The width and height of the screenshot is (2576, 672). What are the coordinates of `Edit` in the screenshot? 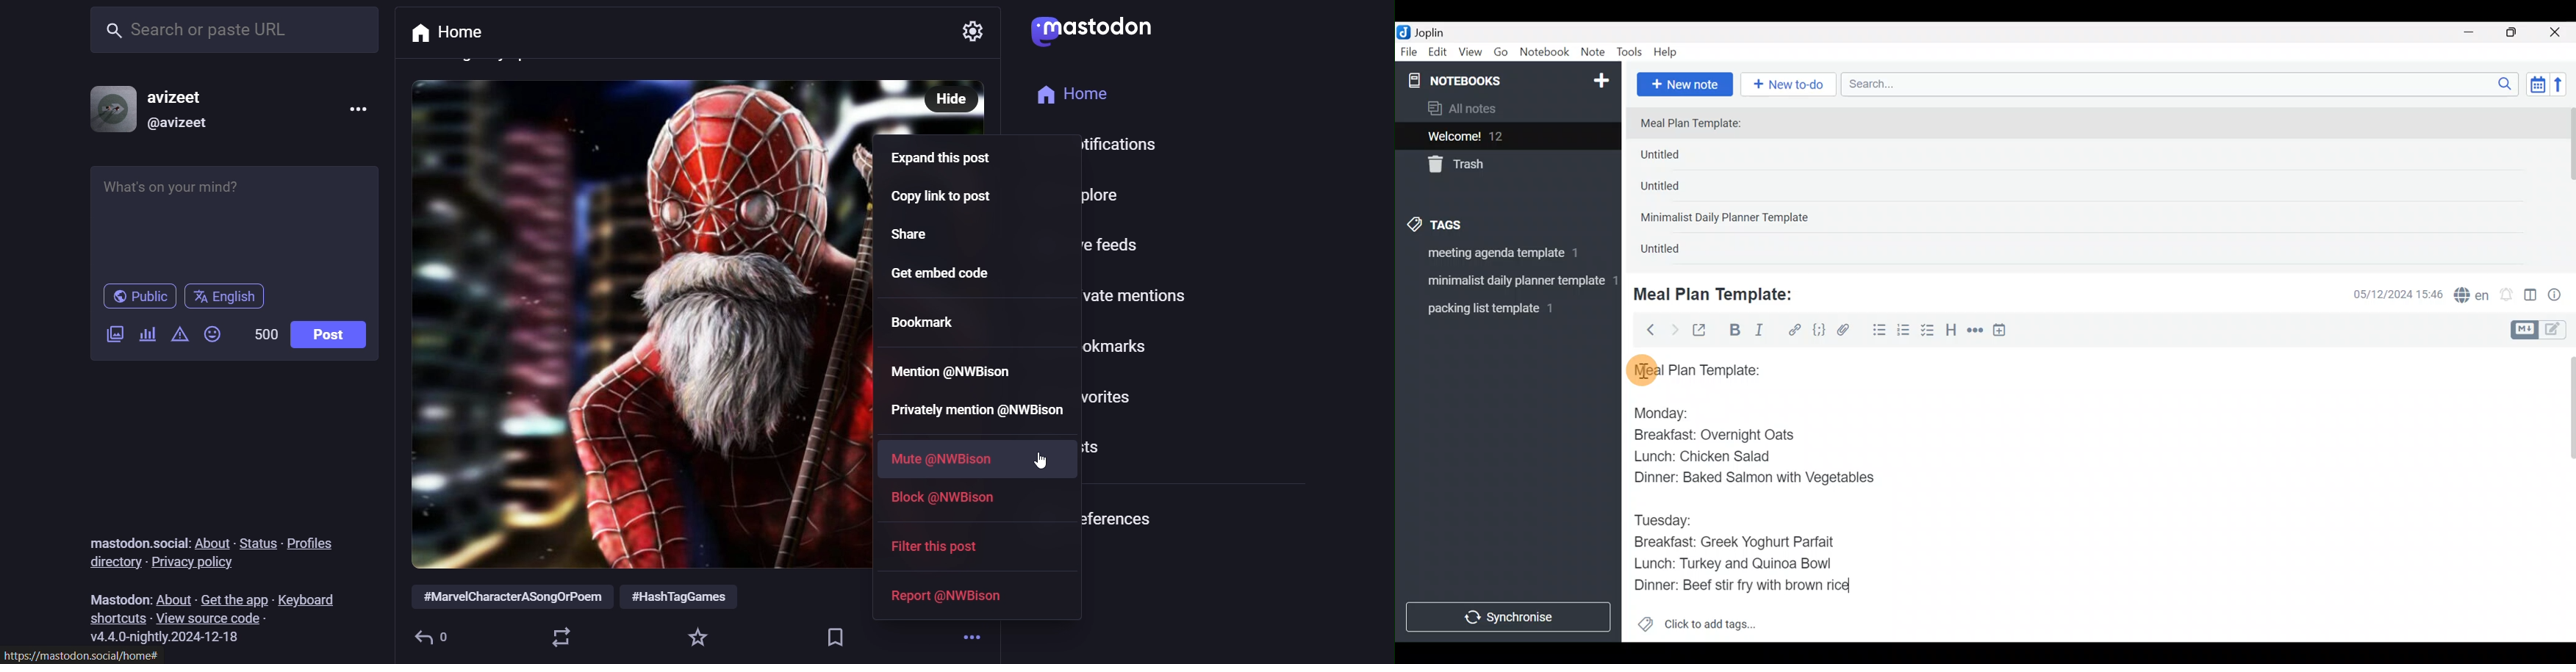 It's located at (1438, 54).